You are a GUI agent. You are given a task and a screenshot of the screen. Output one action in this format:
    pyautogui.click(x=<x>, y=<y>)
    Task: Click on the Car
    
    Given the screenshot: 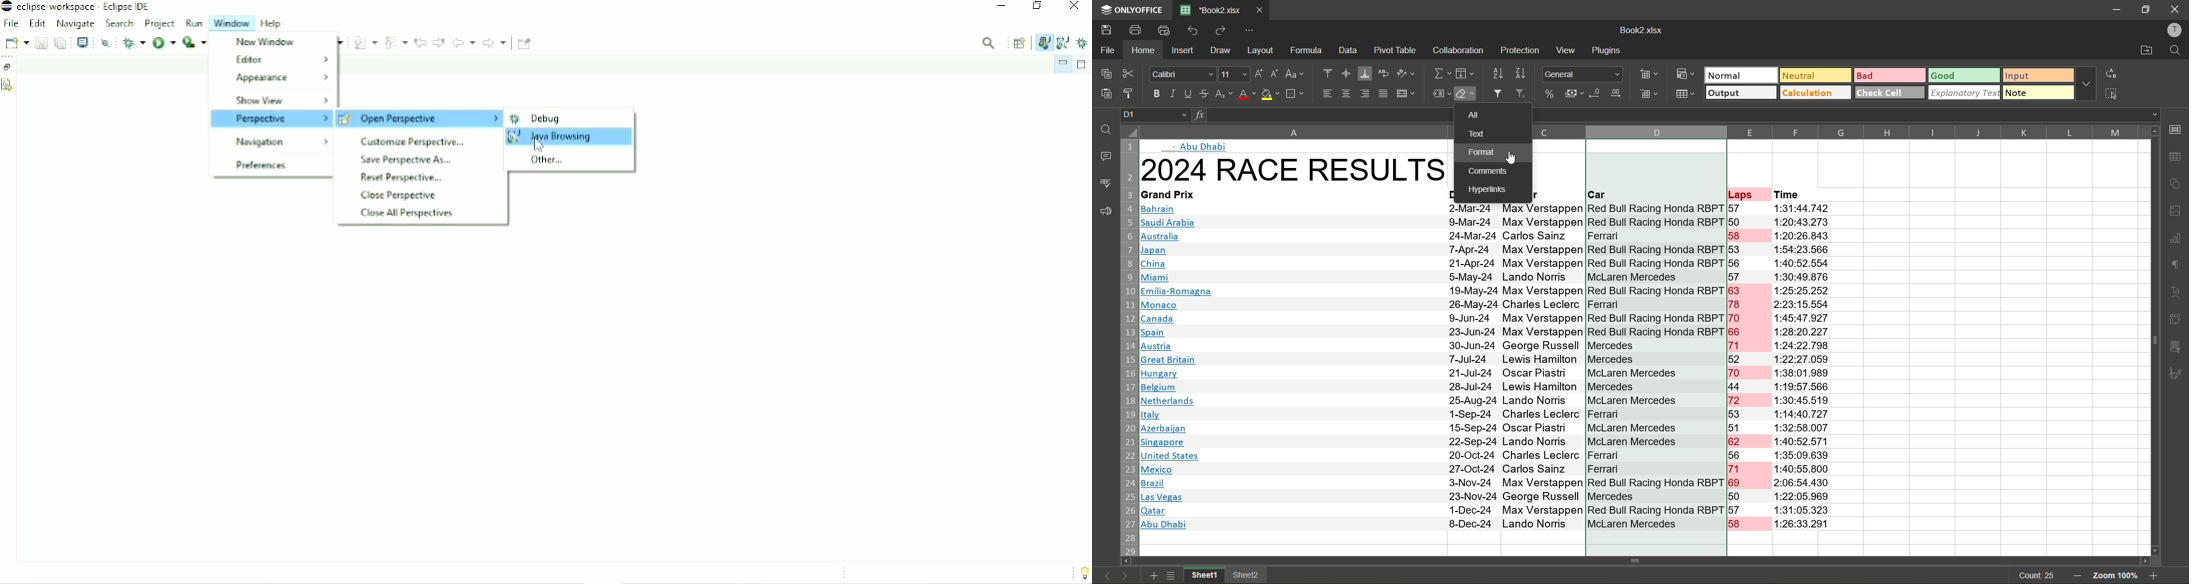 What is the action you would take?
    pyautogui.click(x=1598, y=195)
    